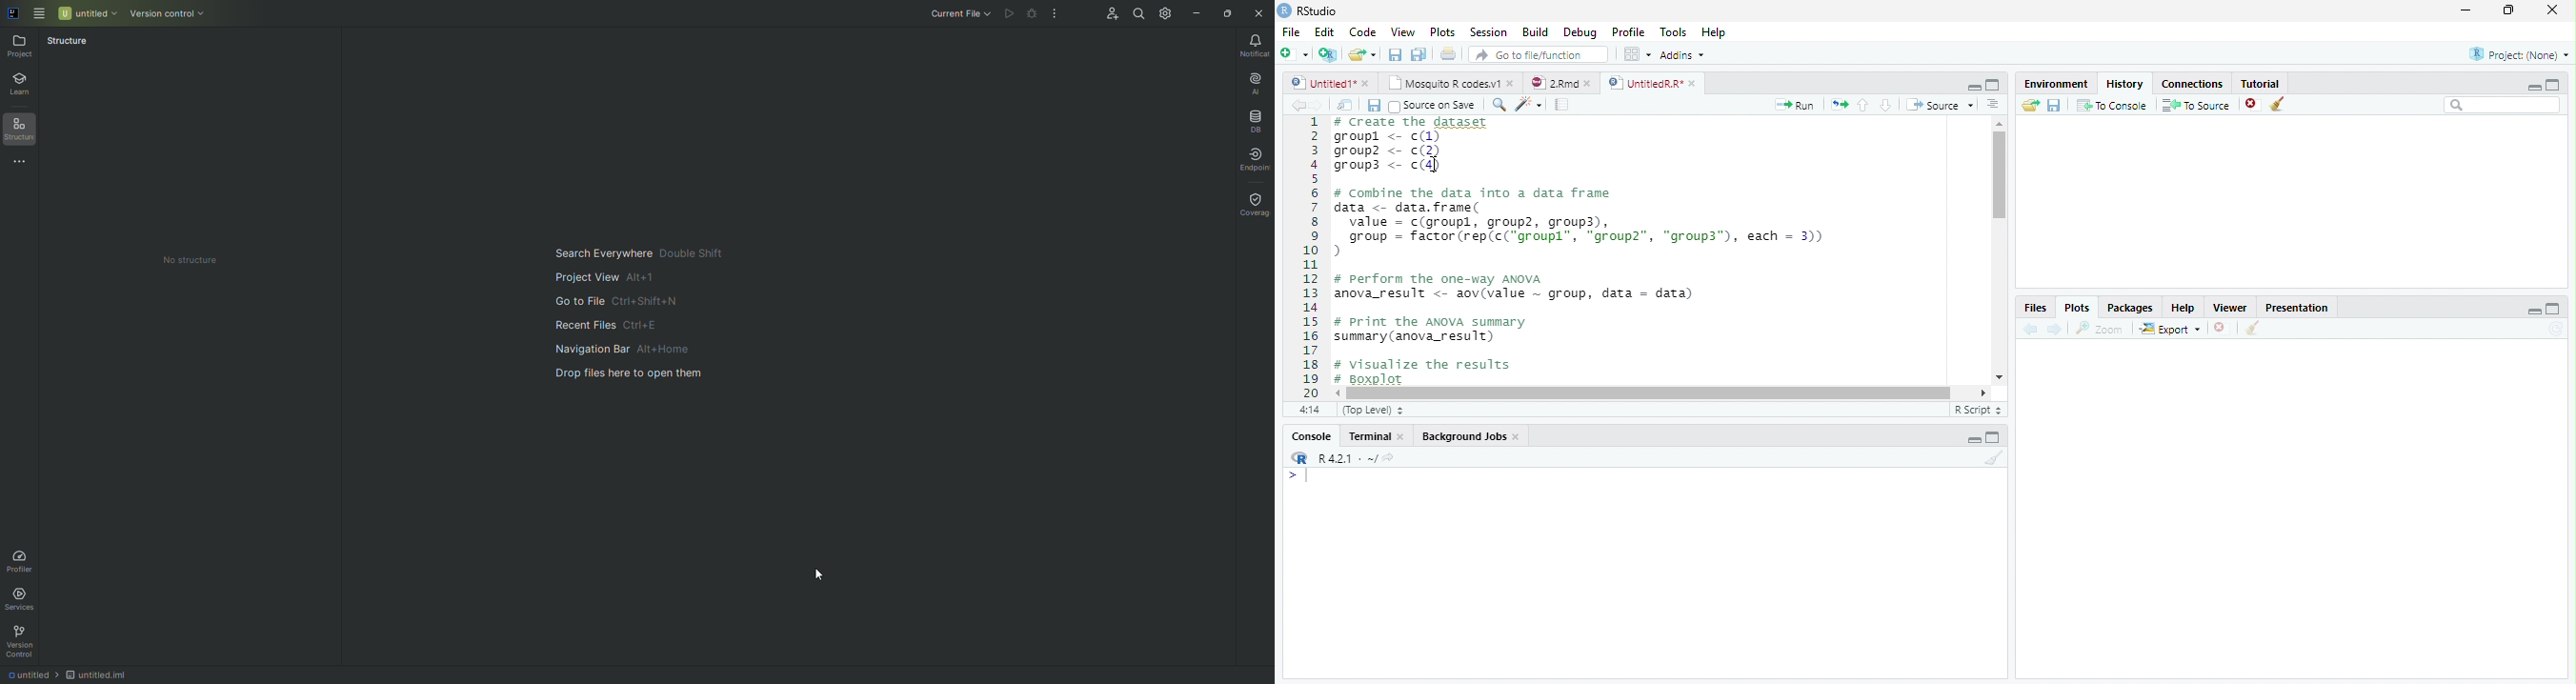  Describe the element at coordinates (1942, 106) in the screenshot. I see `Source` at that location.